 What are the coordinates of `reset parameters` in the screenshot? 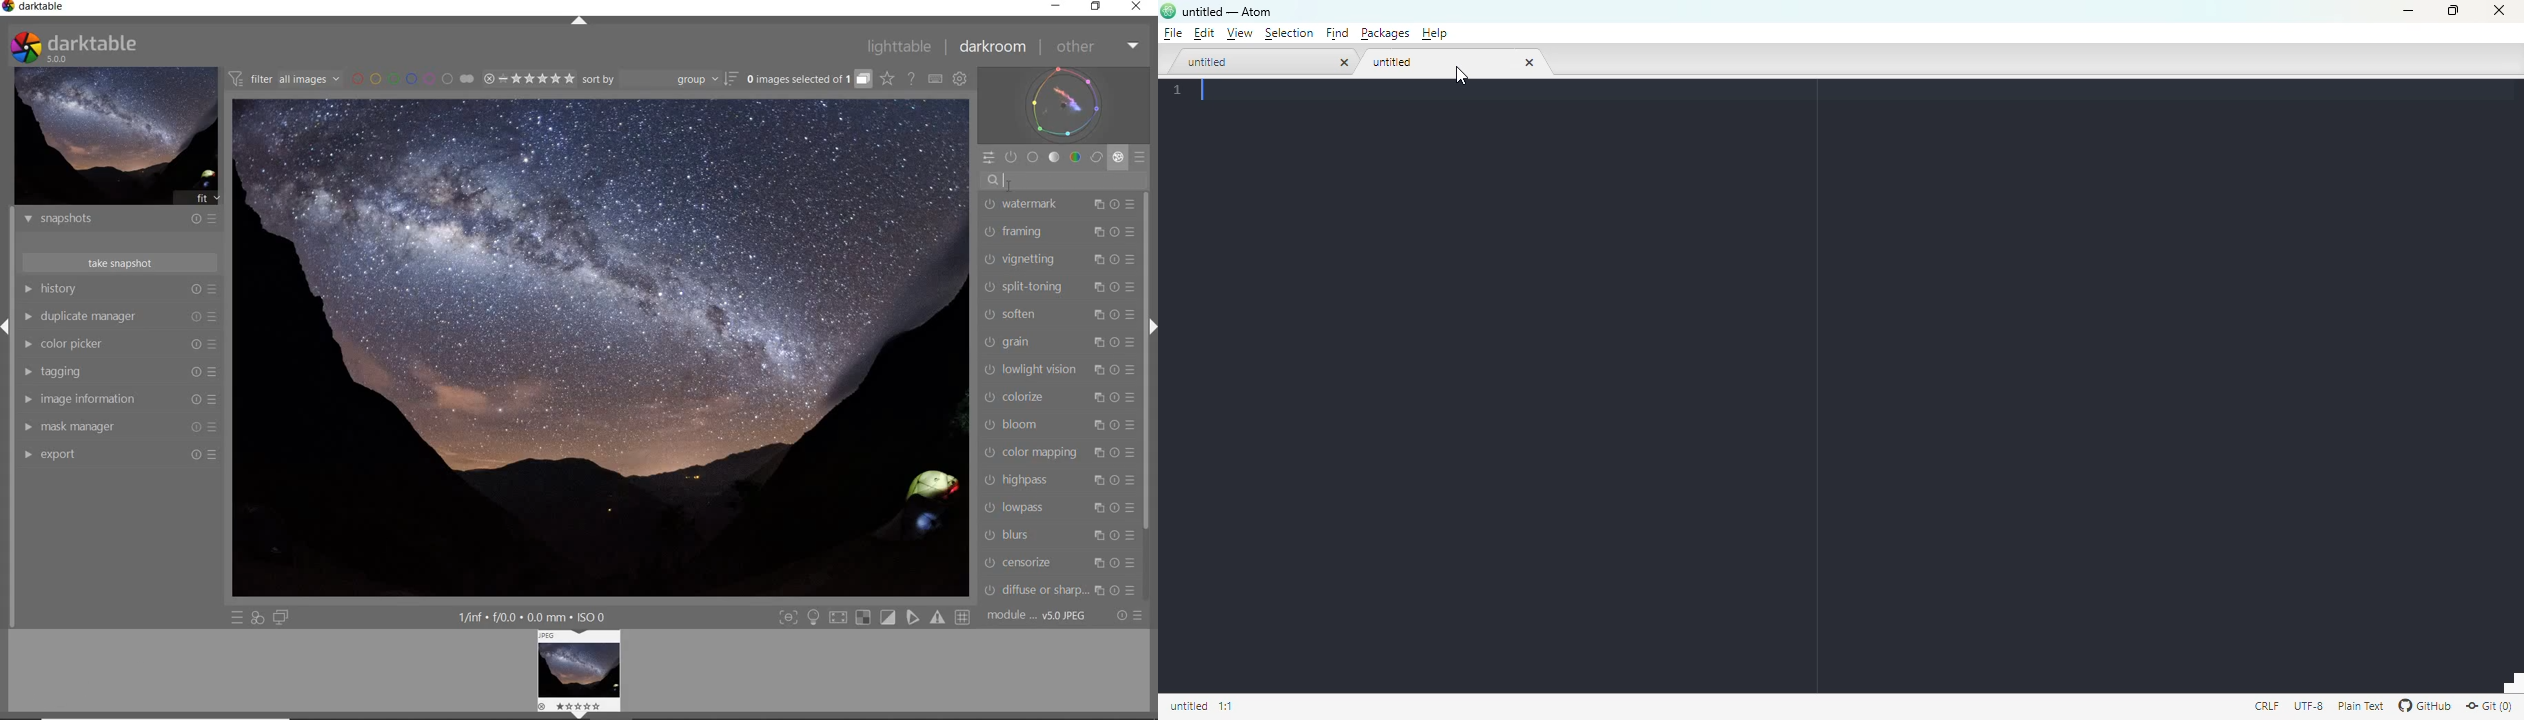 It's located at (1115, 563).